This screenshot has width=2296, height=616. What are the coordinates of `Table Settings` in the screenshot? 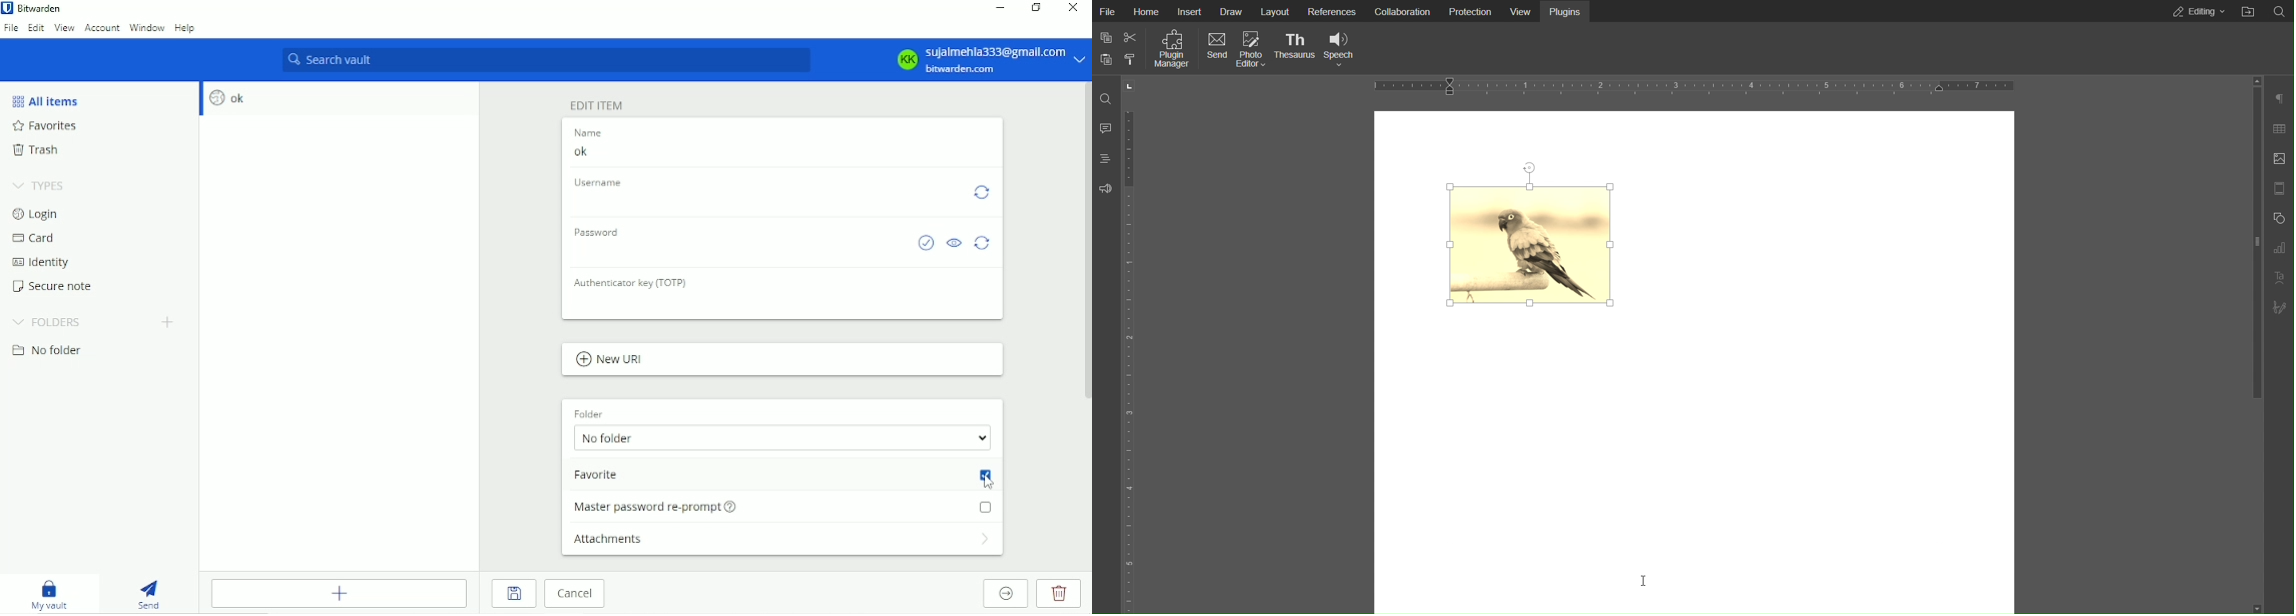 It's located at (2281, 129).